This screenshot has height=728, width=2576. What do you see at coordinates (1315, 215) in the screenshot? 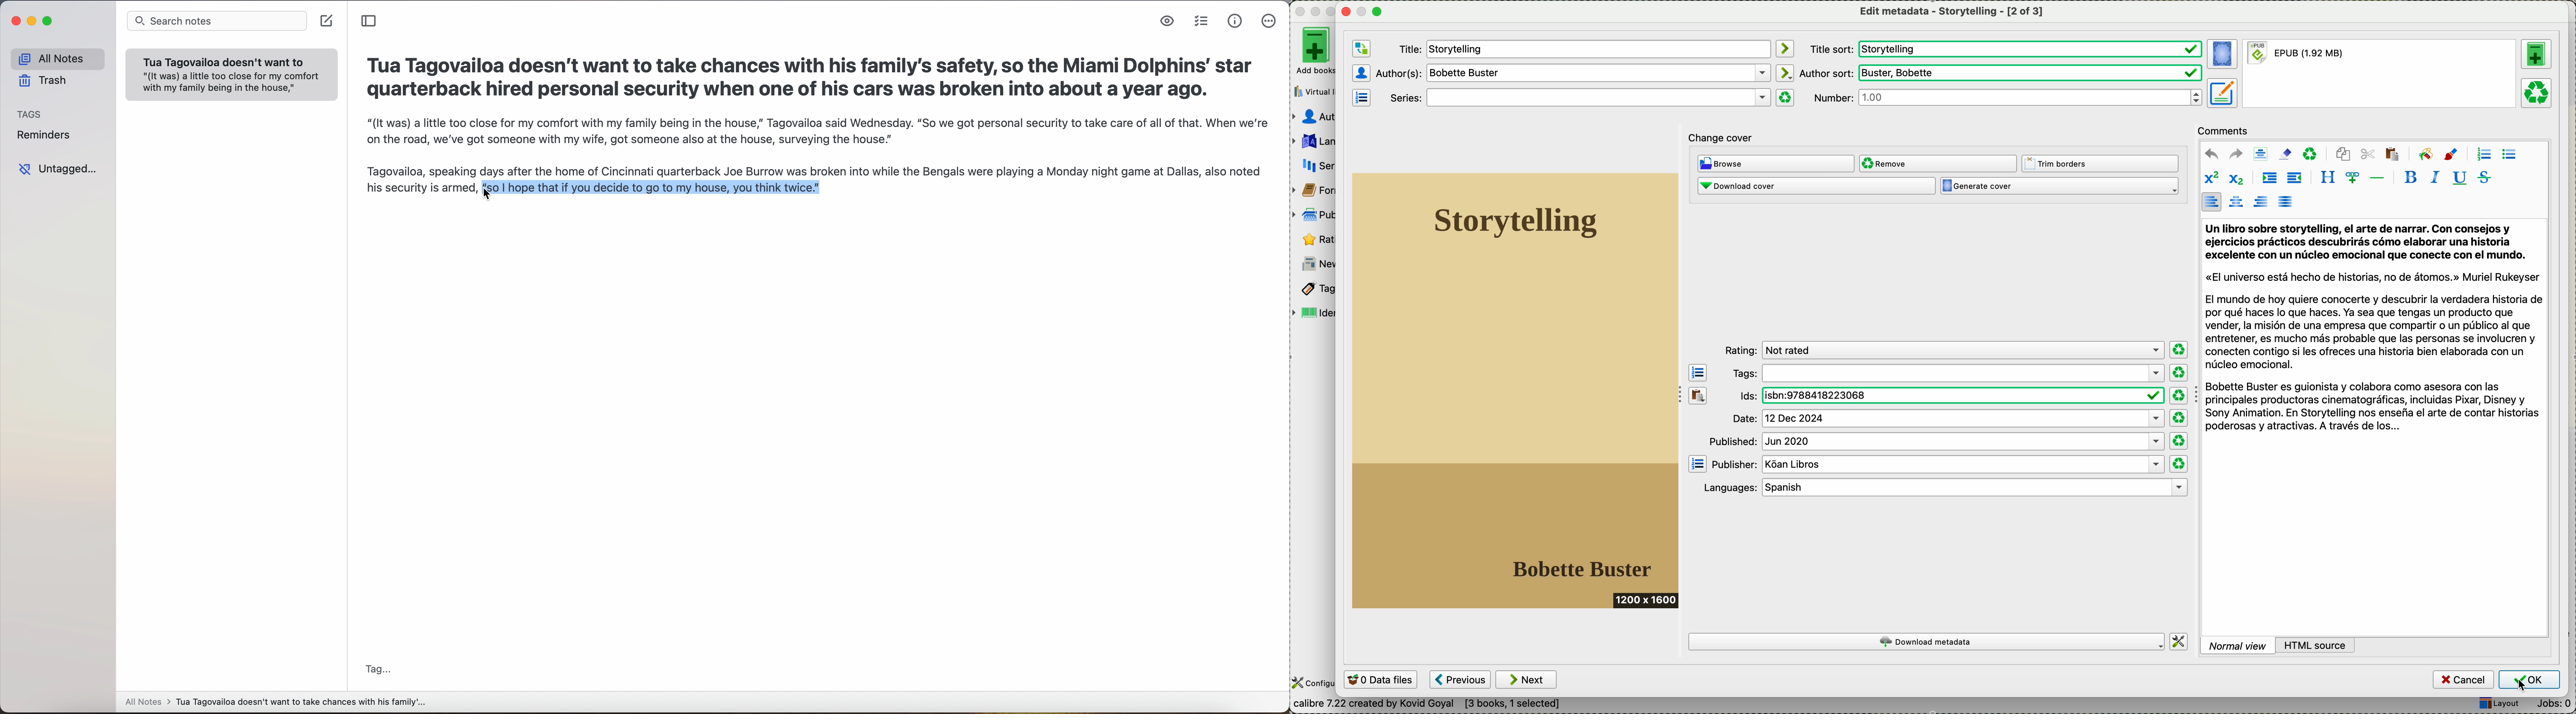
I see `publisher` at bounding box center [1315, 215].